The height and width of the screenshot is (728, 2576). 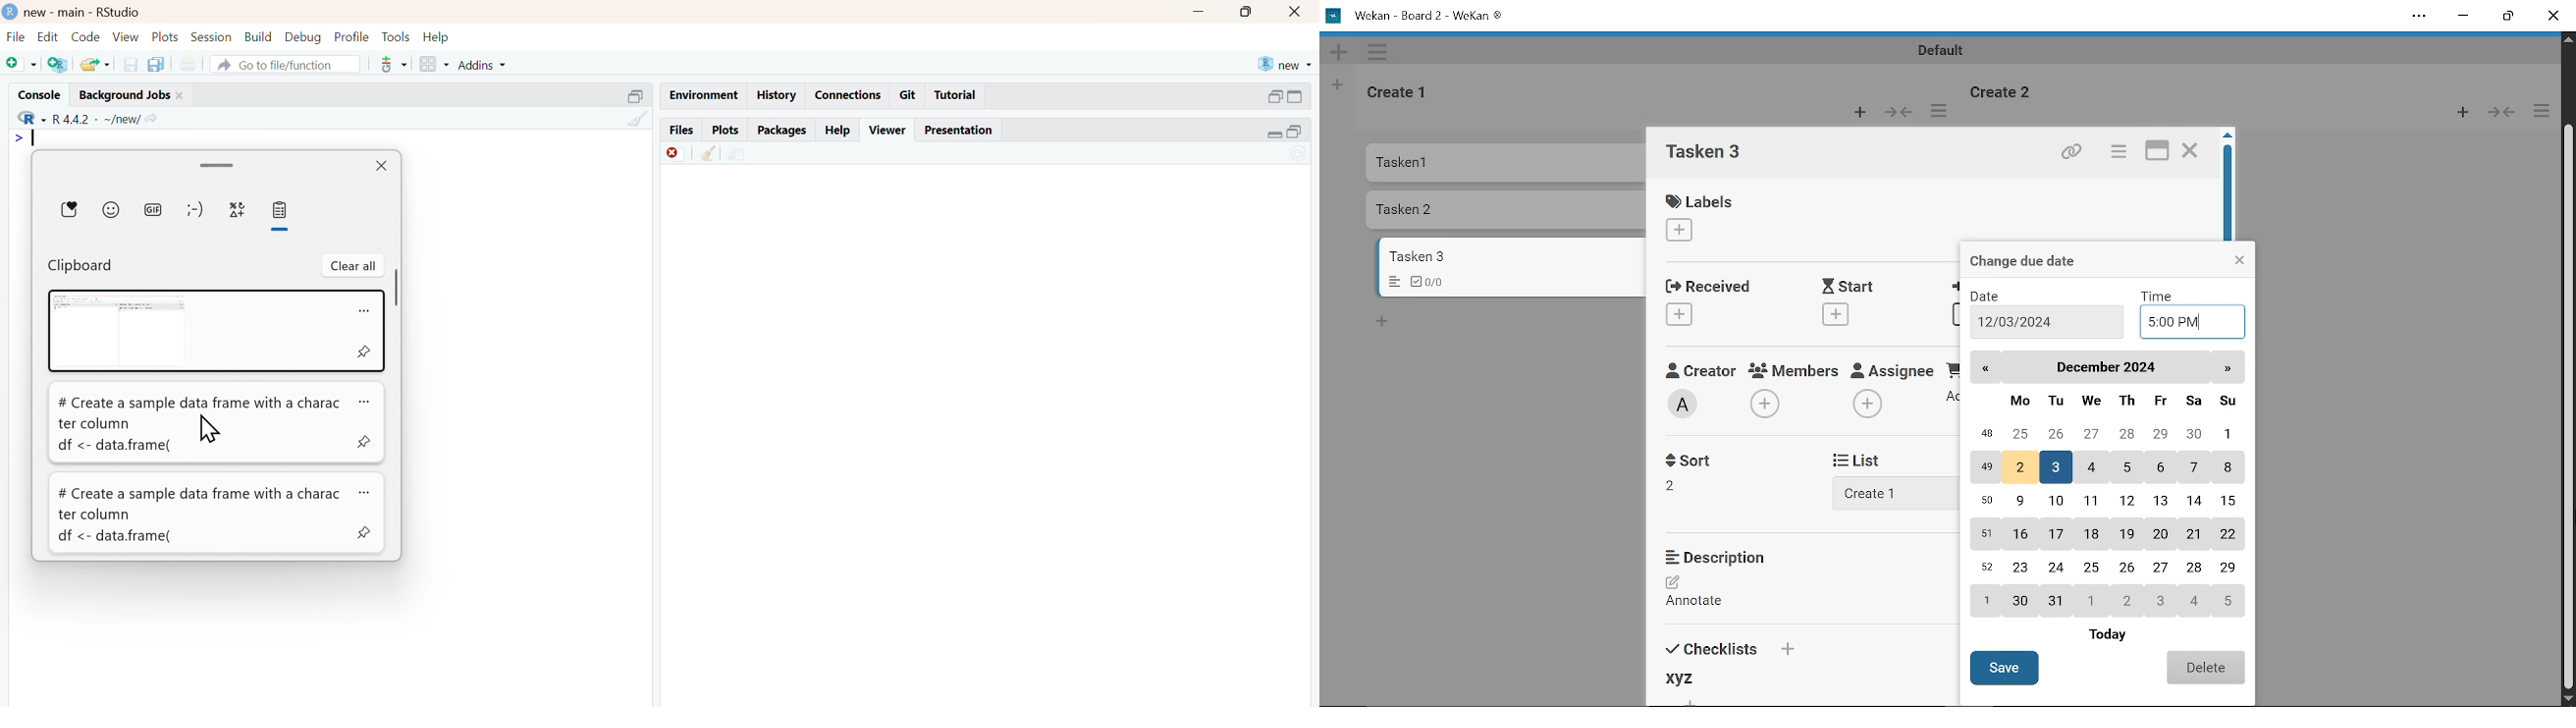 What do you see at coordinates (850, 95) in the screenshot?
I see `connections` at bounding box center [850, 95].